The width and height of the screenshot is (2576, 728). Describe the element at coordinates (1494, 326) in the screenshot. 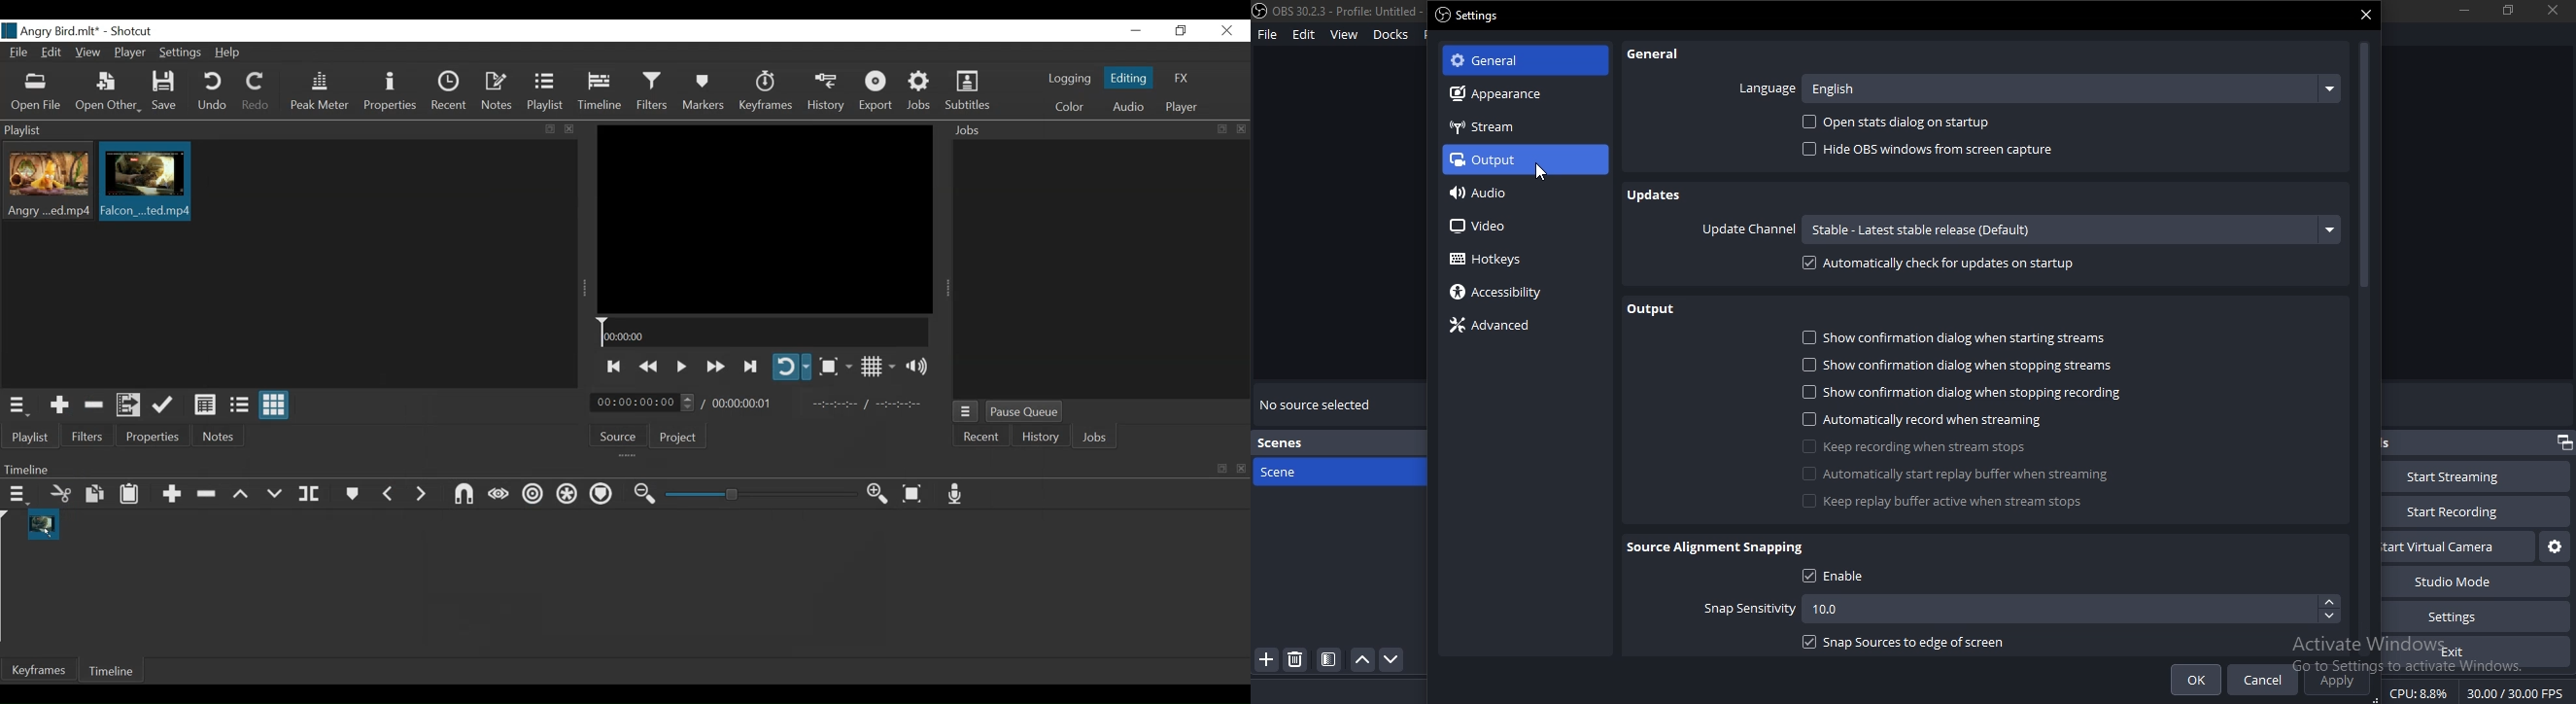

I see `advanced` at that location.